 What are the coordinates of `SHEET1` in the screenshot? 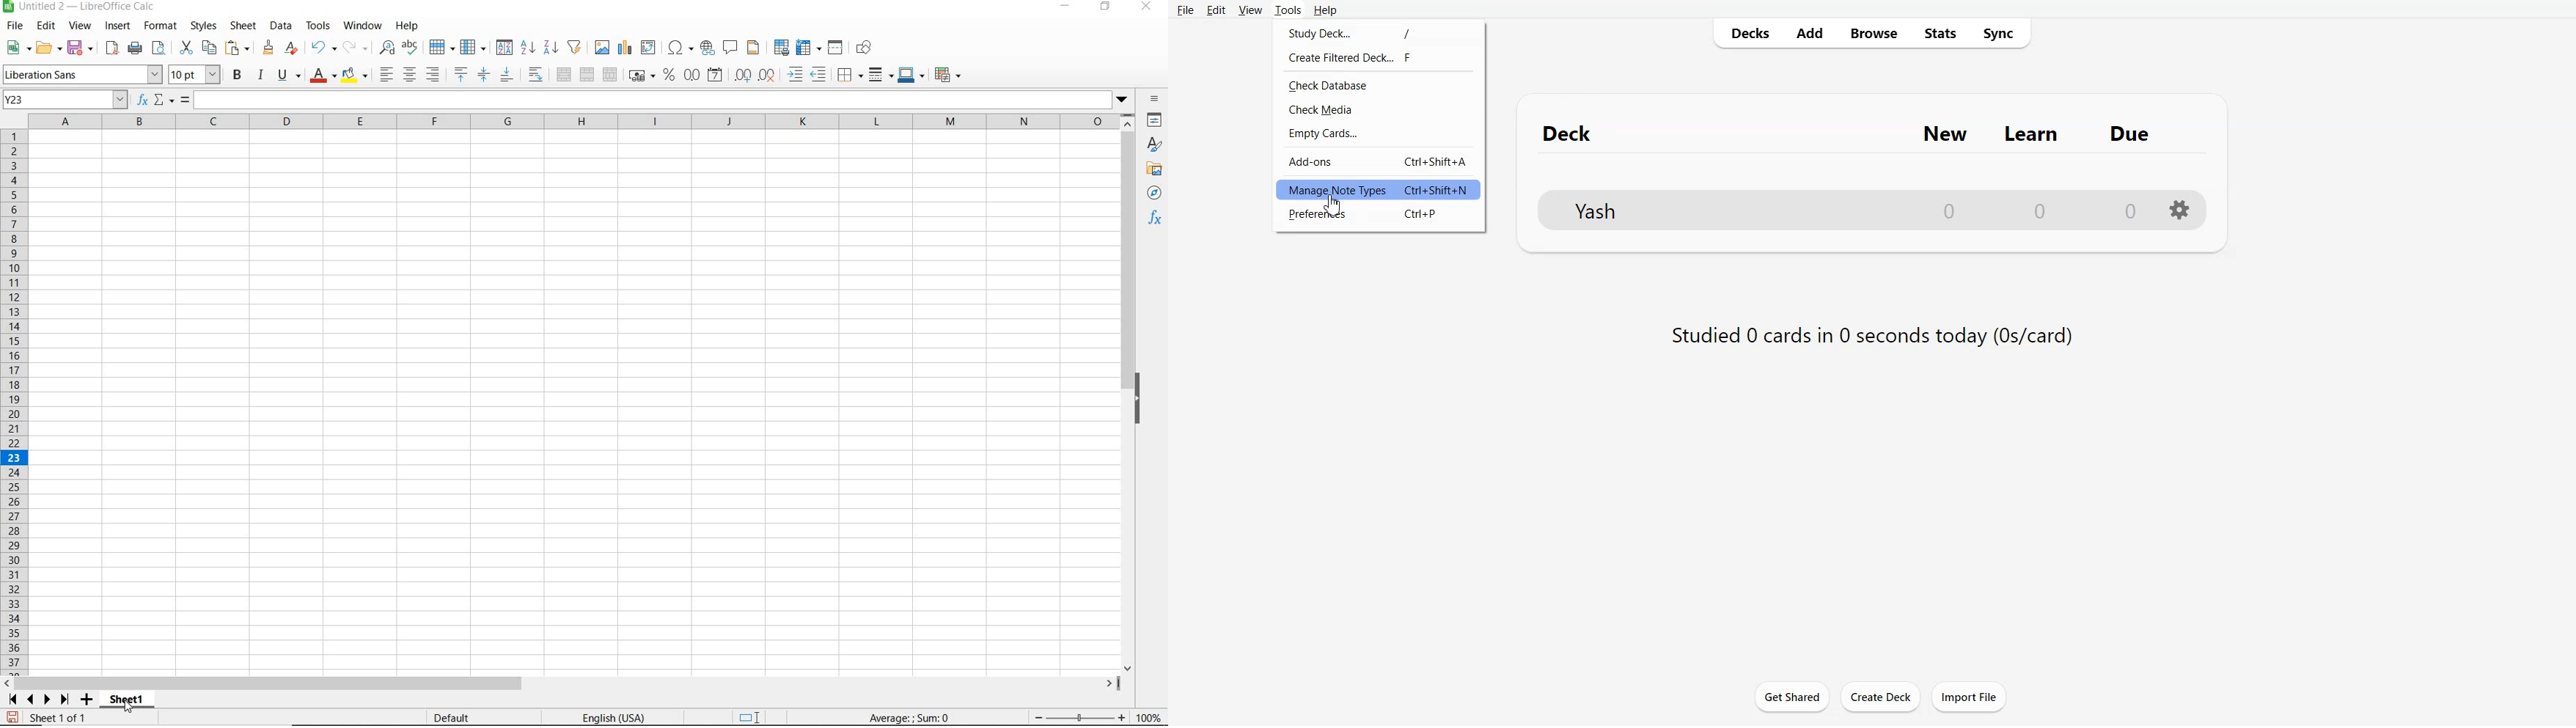 It's located at (131, 702).